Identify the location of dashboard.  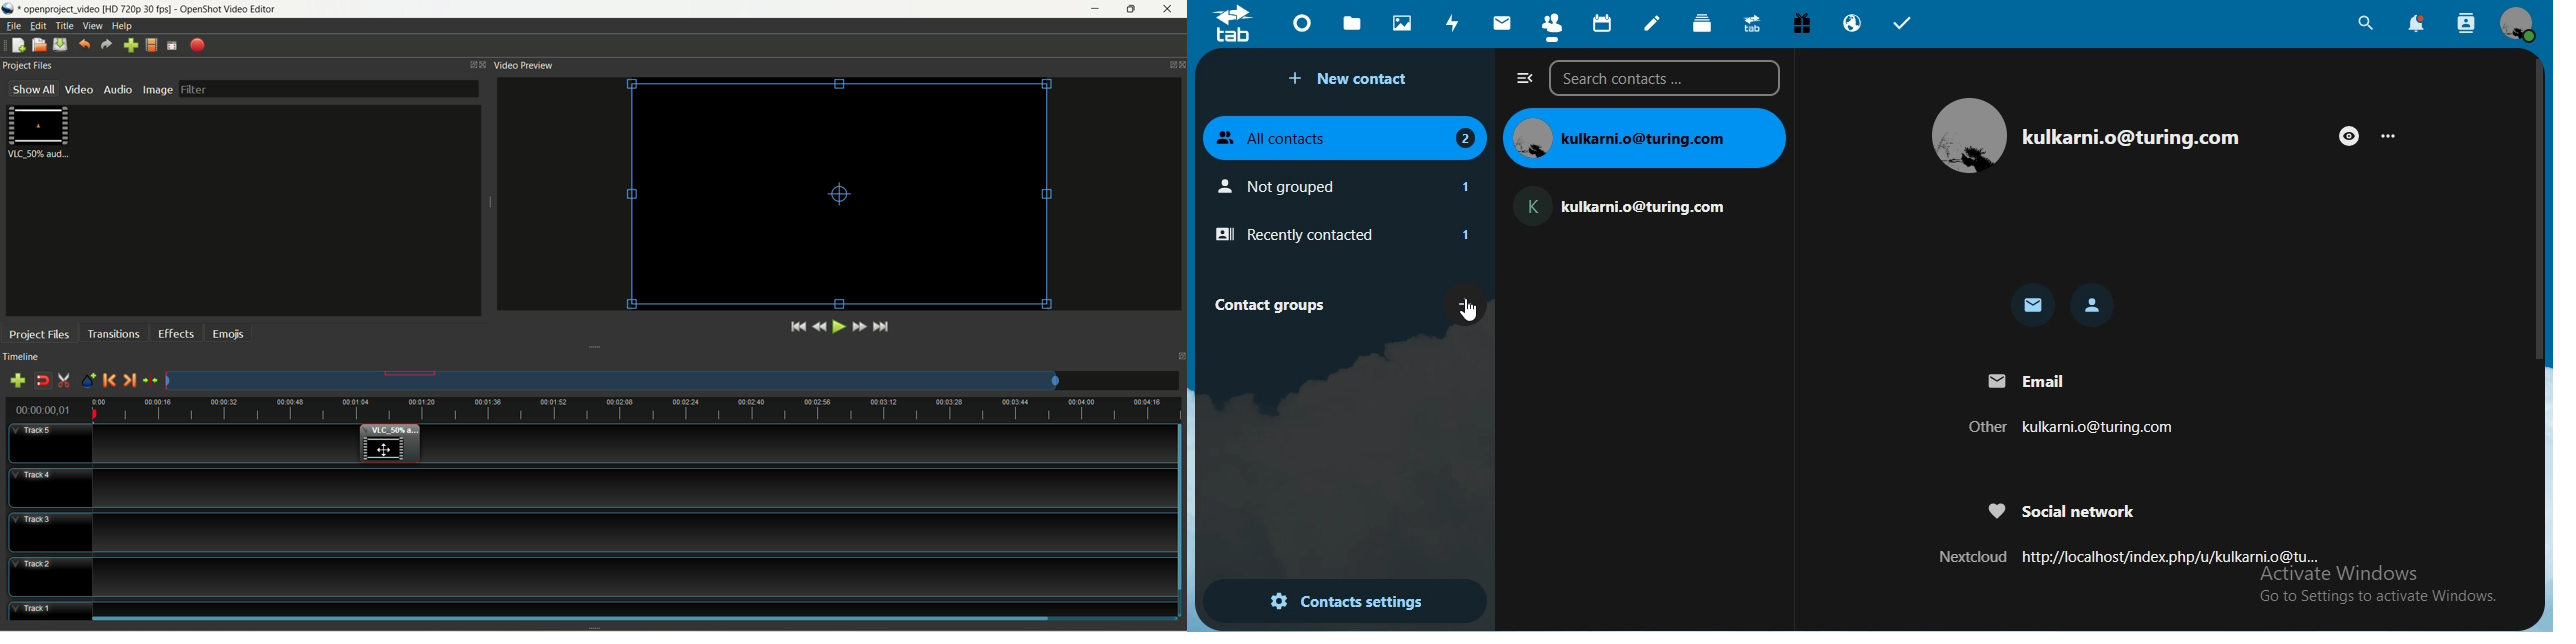
(1305, 28).